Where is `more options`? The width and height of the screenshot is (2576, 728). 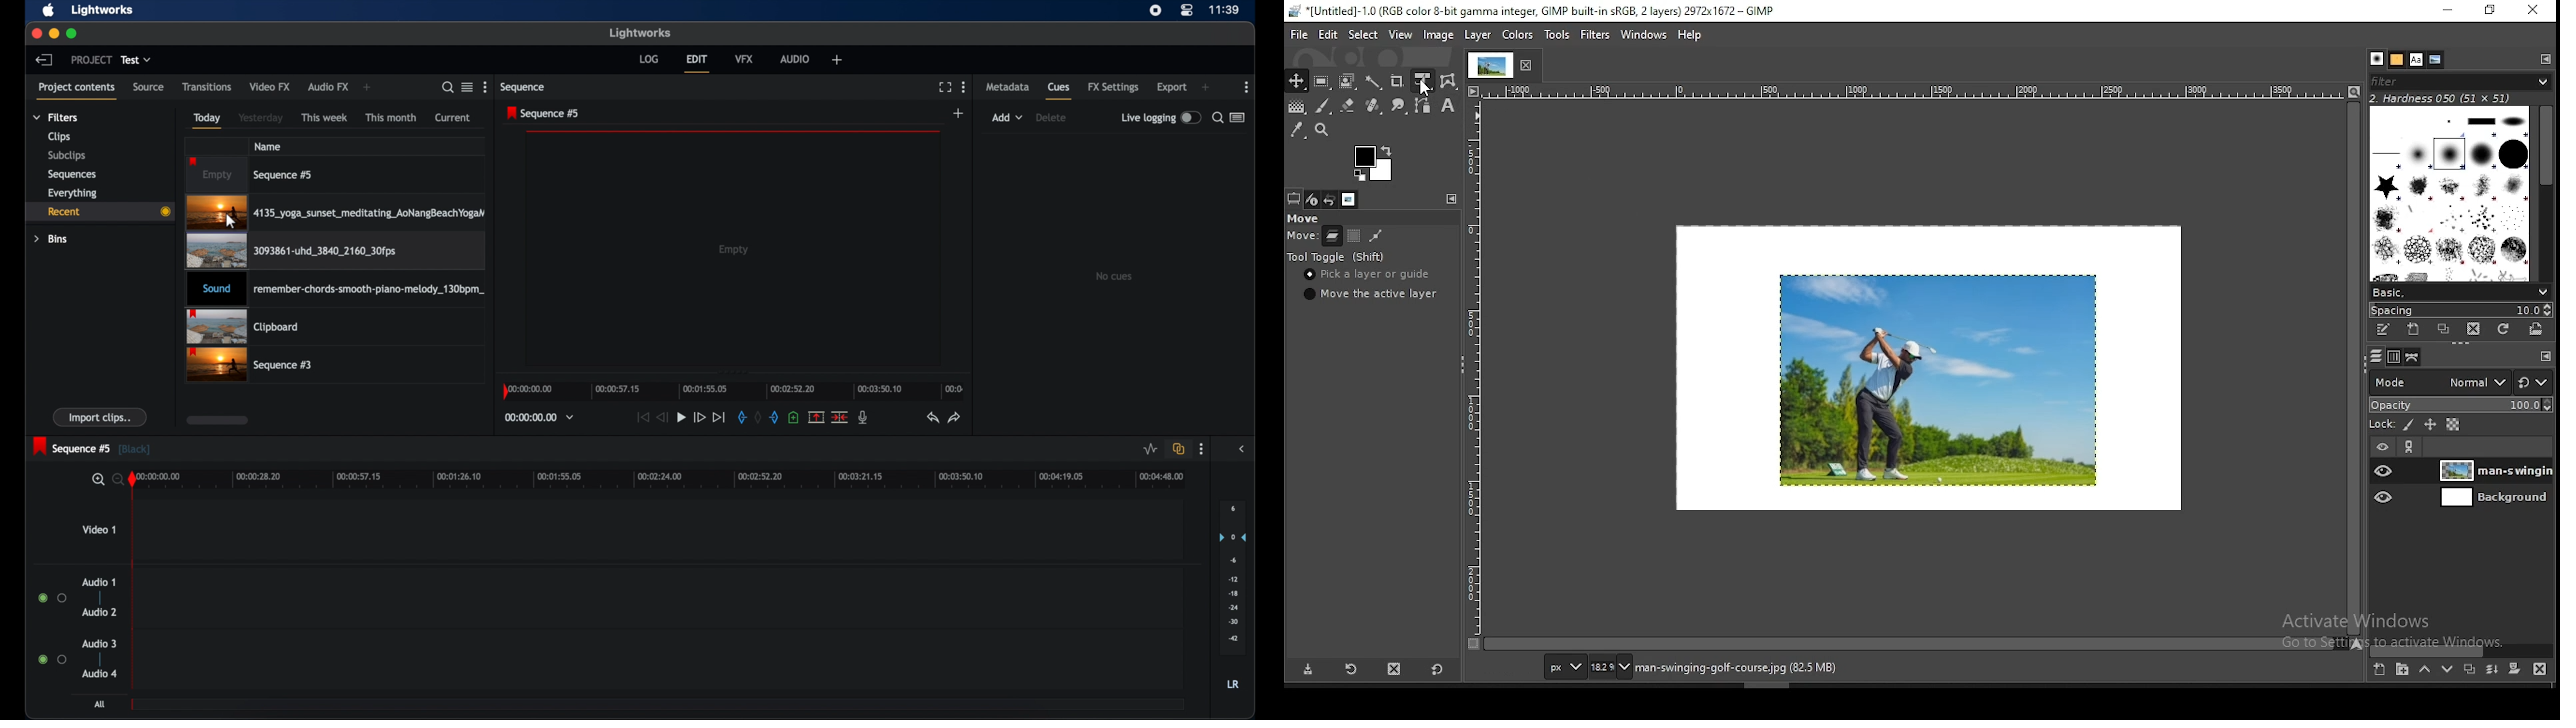
more options is located at coordinates (485, 87).